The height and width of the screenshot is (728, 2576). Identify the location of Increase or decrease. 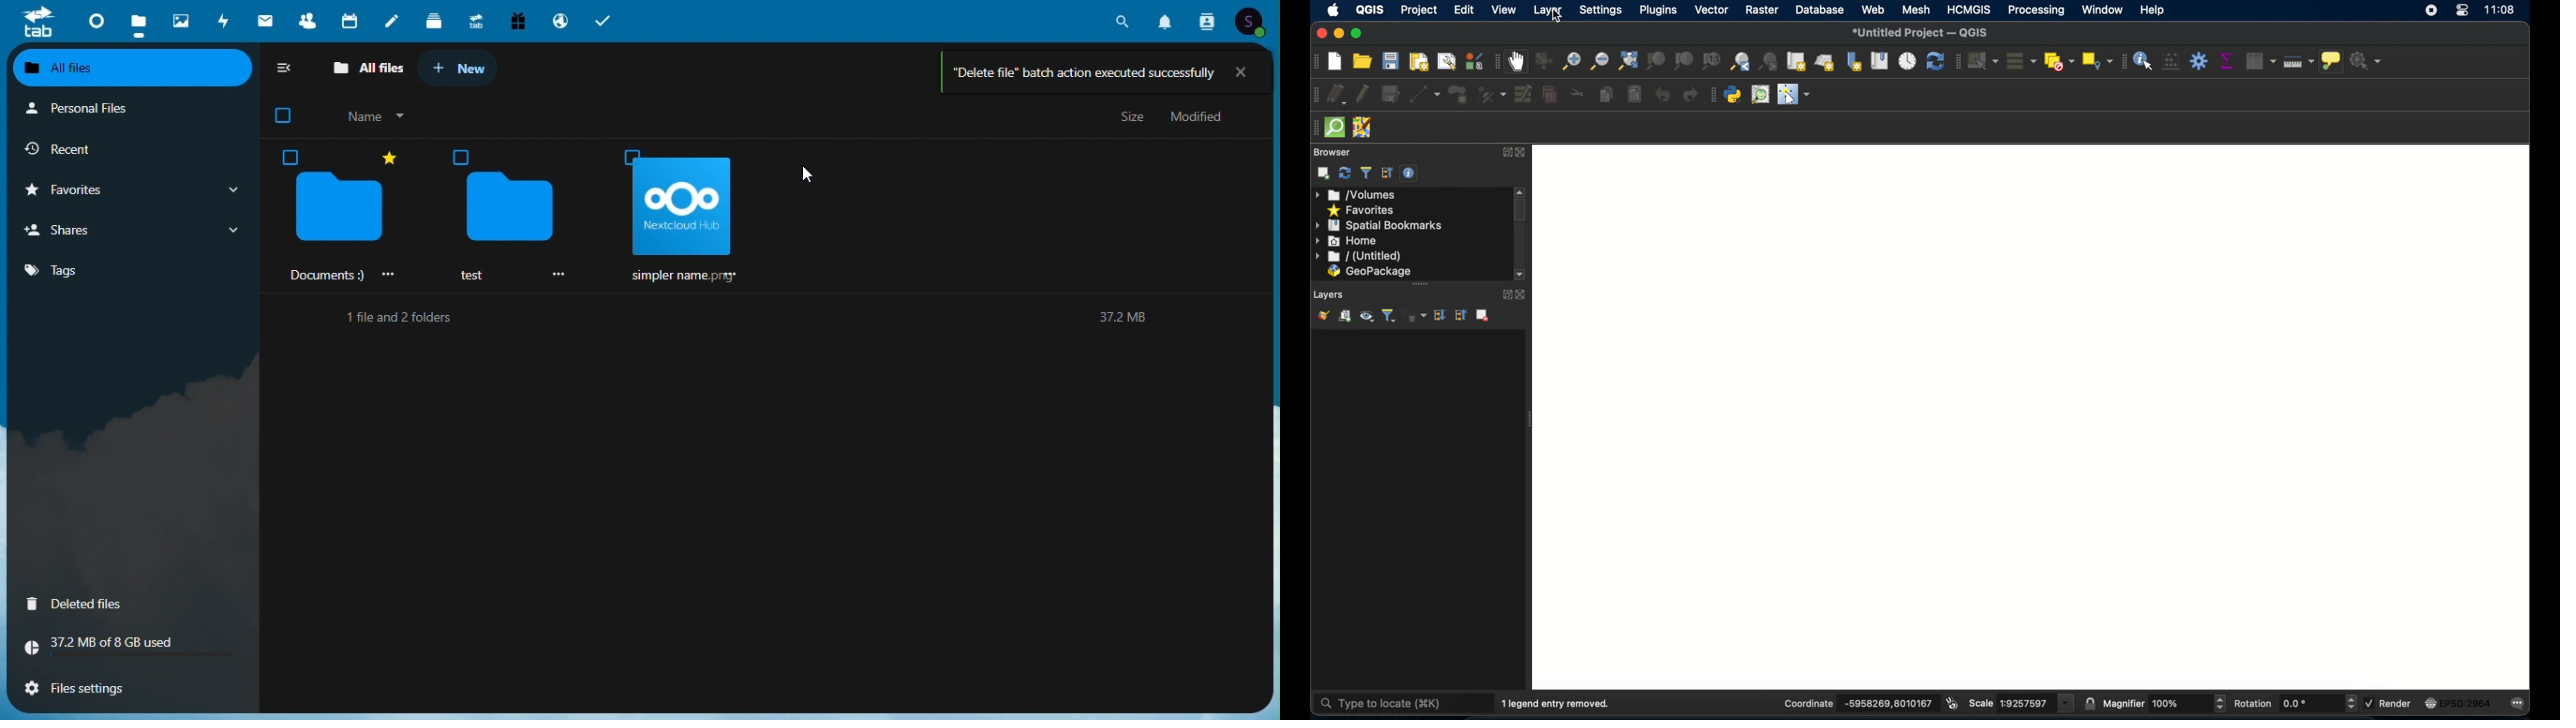
(2219, 703).